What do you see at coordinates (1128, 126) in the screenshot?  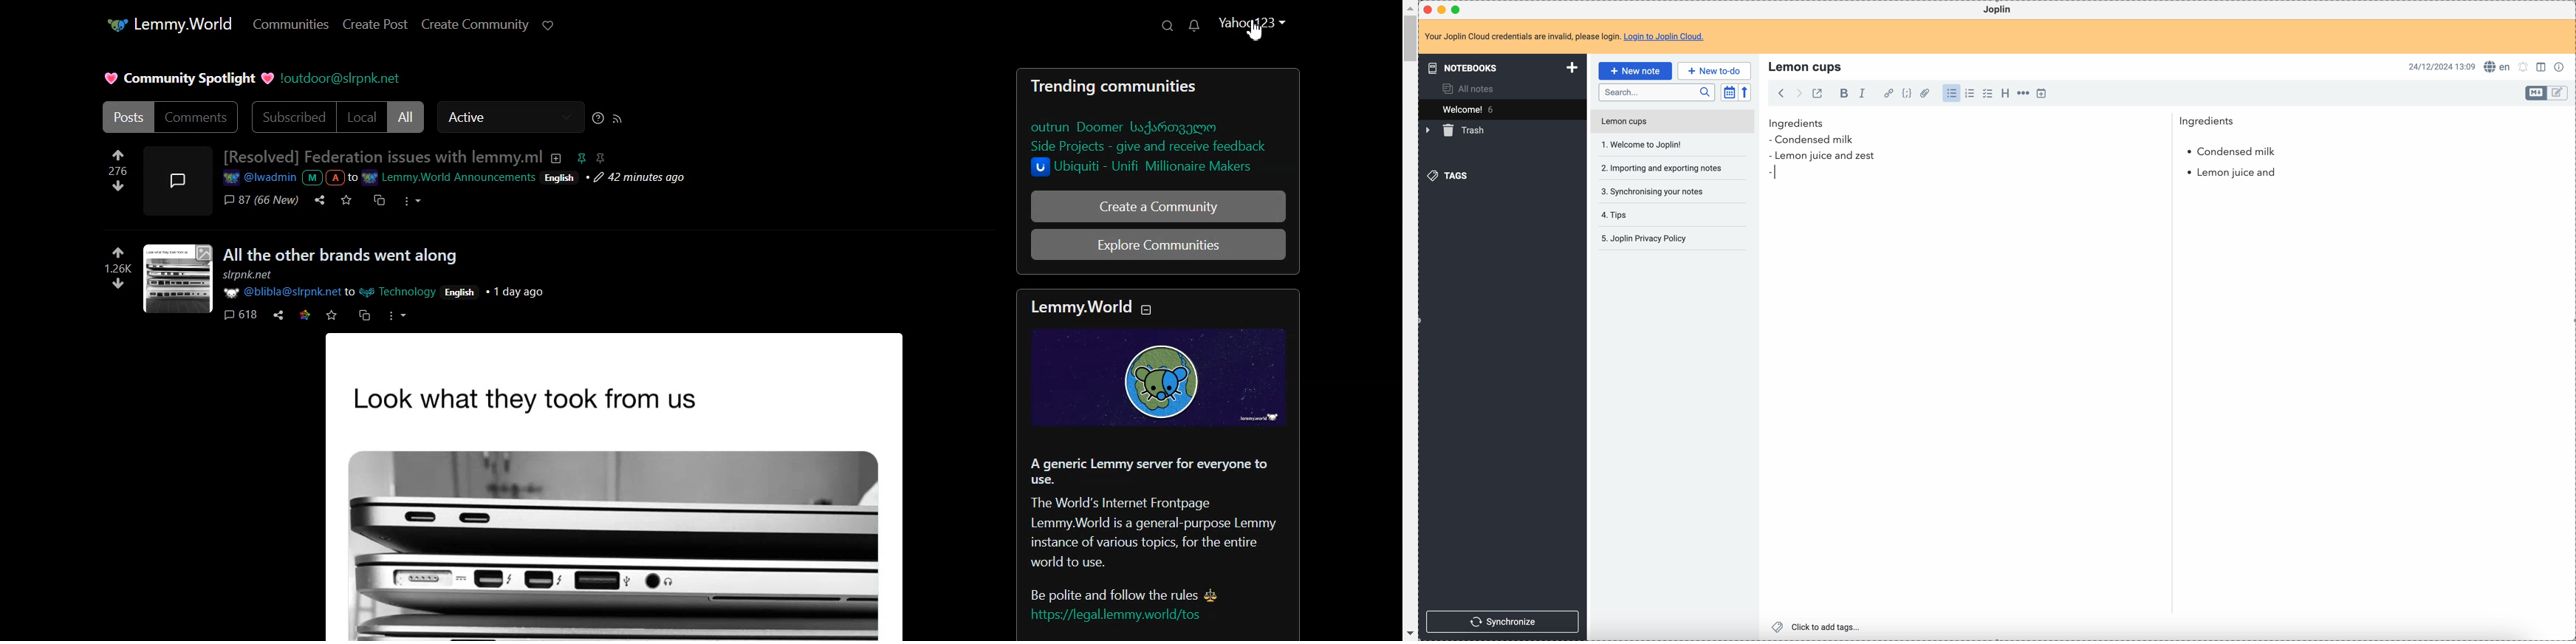 I see `outrun Doomer` at bounding box center [1128, 126].